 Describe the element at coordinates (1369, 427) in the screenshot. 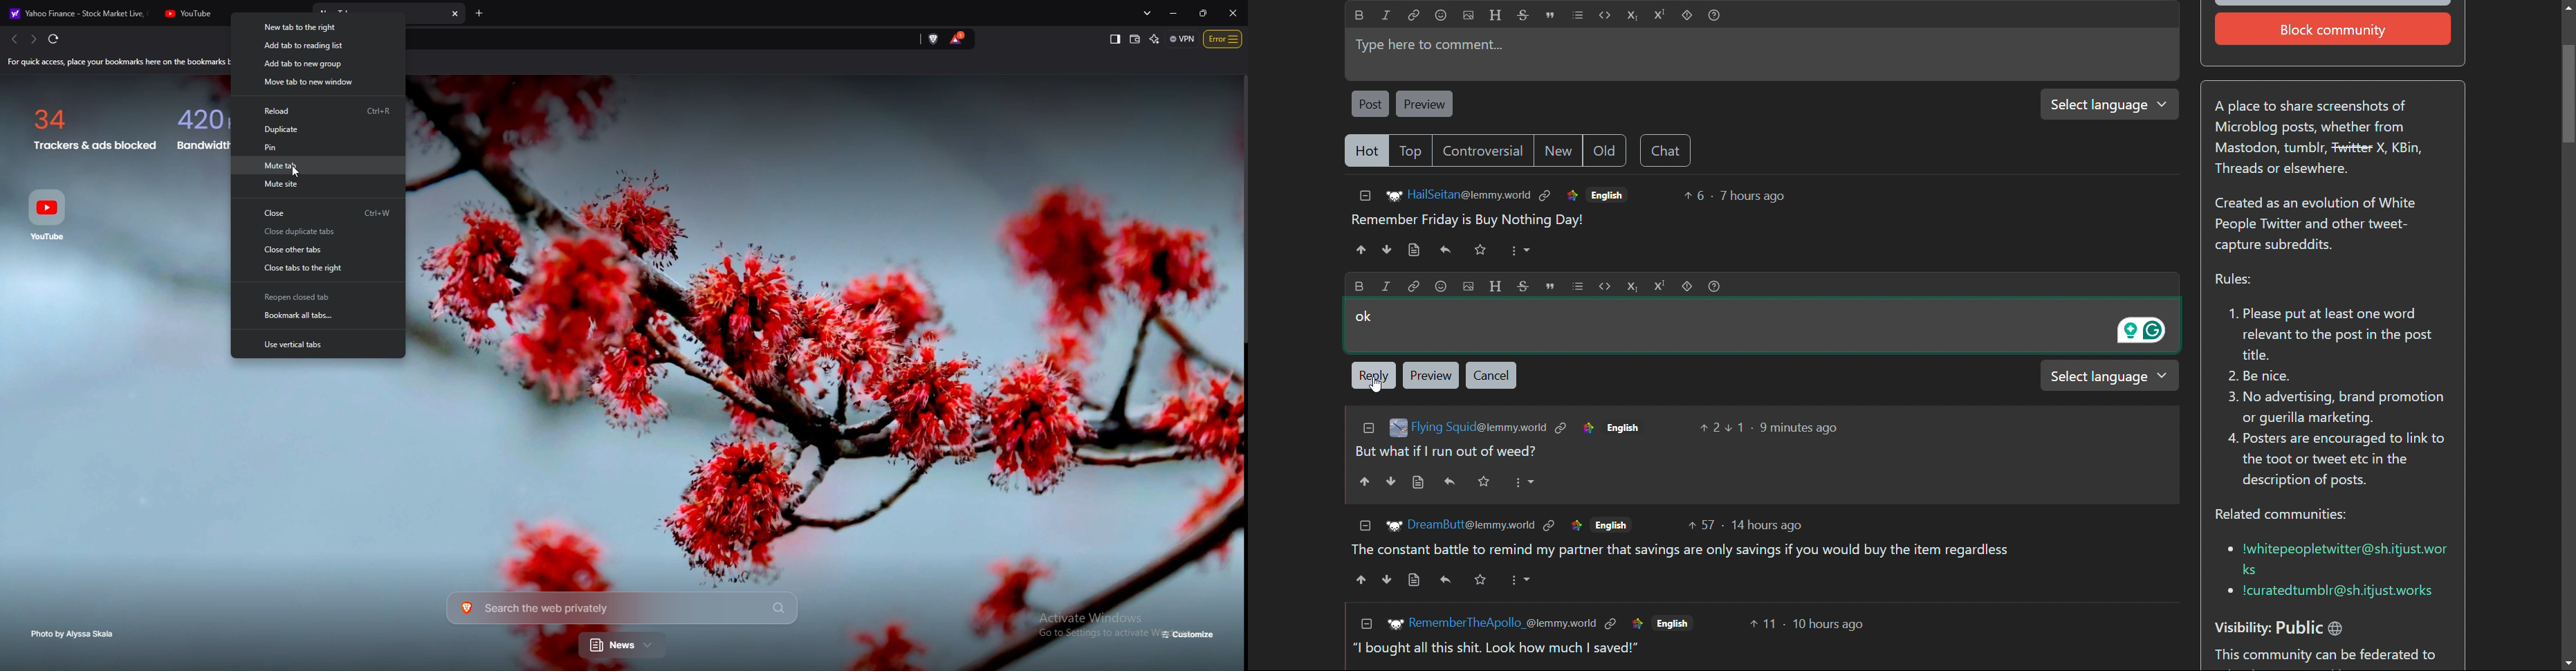

I see `collapse` at that location.